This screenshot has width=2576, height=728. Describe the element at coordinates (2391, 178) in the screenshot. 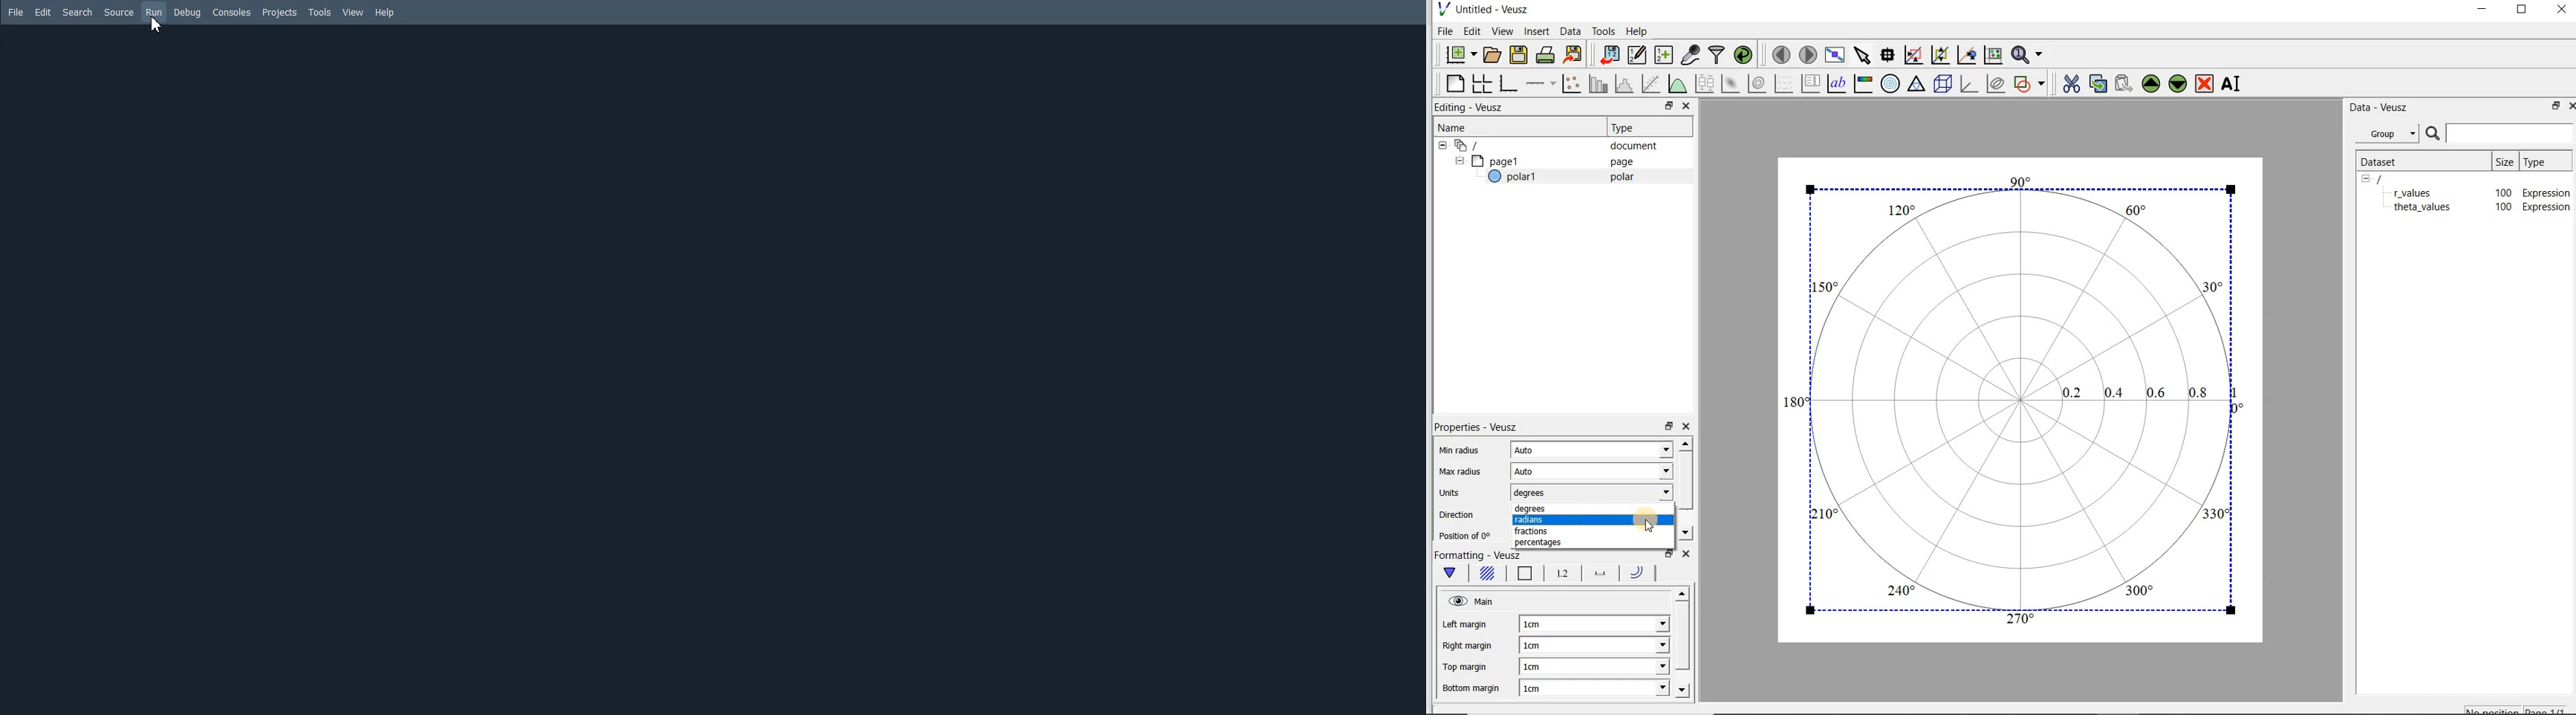

I see `/document name` at that location.